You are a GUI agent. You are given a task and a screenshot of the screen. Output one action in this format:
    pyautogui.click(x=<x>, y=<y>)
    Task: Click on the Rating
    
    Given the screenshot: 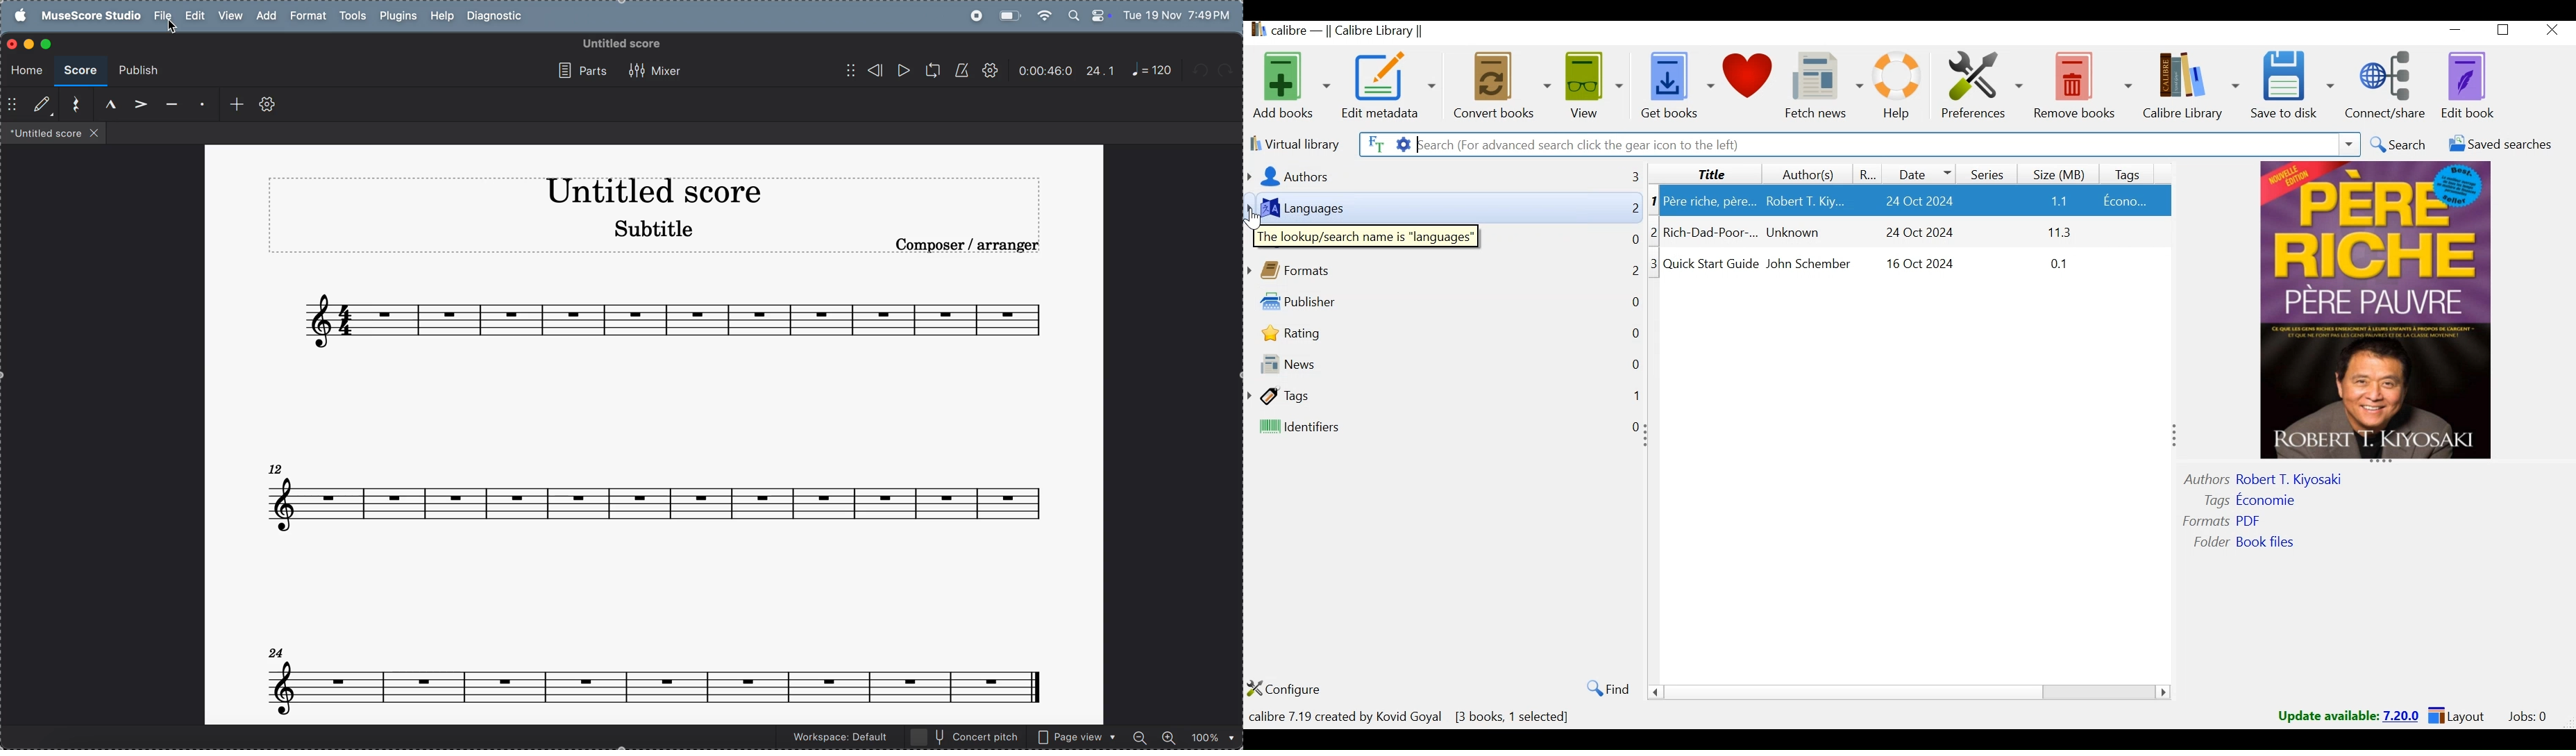 What is the action you would take?
    pyautogui.click(x=1869, y=174)
    